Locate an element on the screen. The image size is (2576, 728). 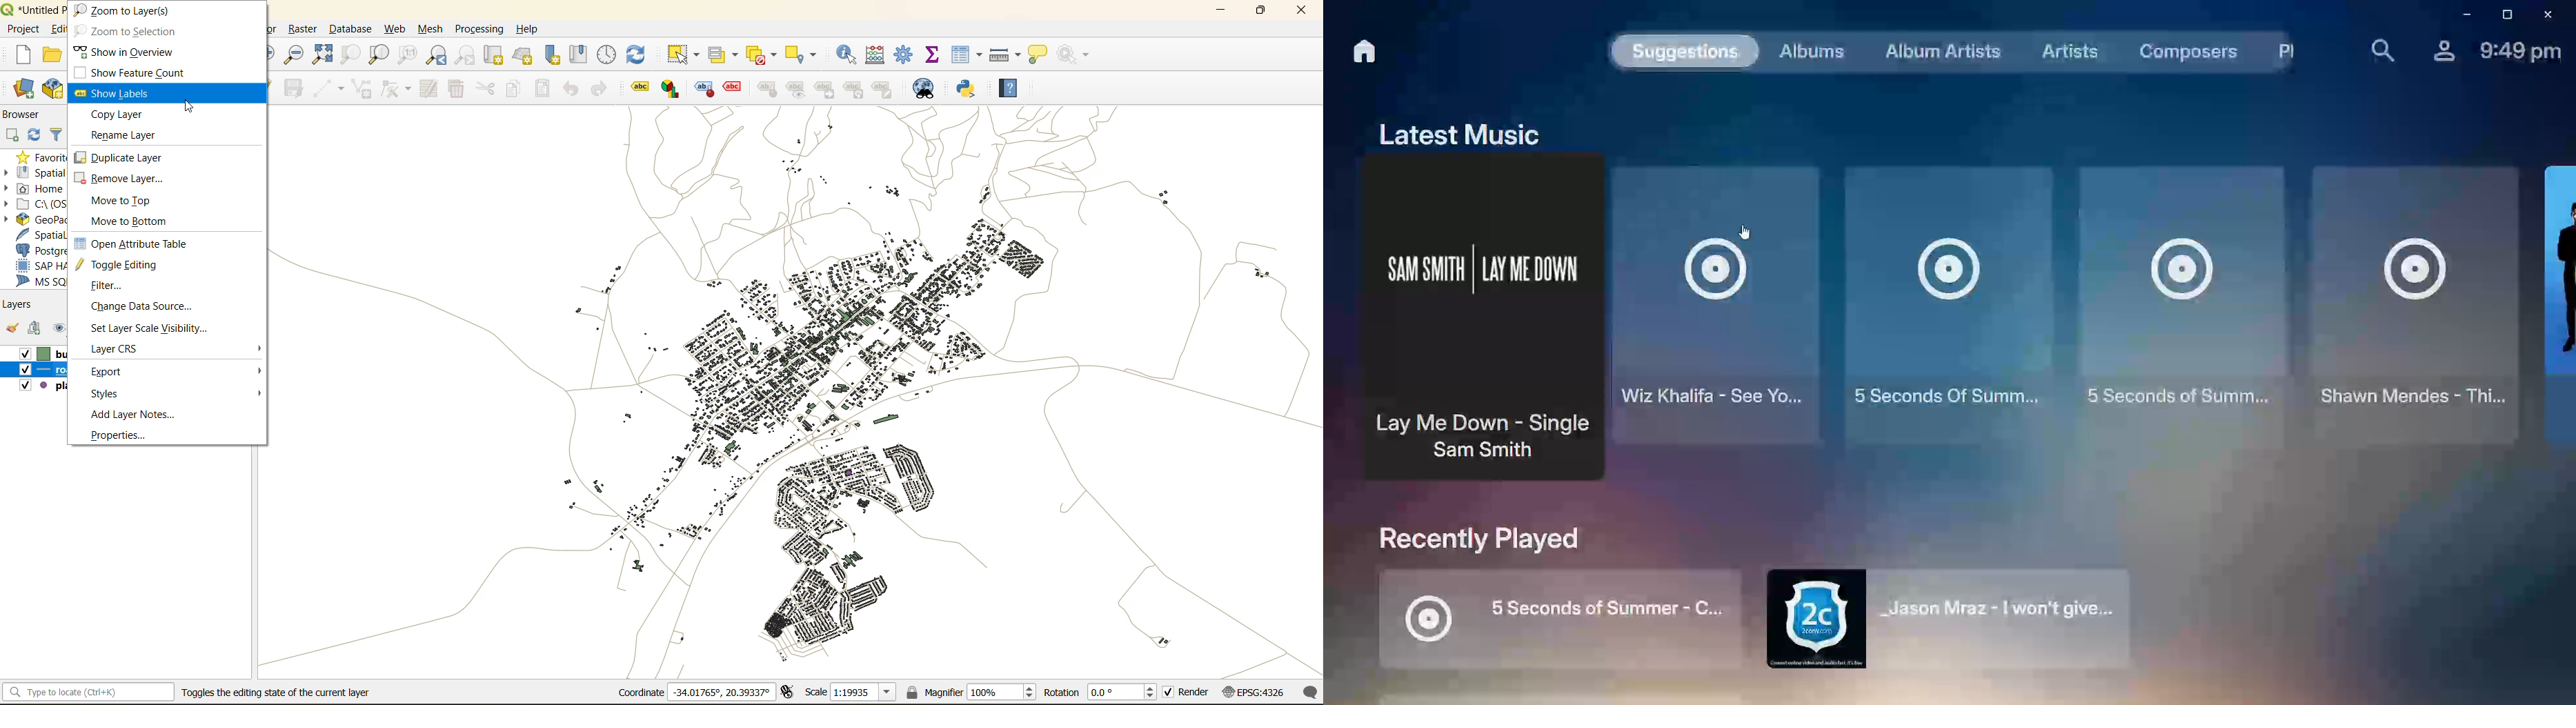
close is located at coordinates (1302, 10).